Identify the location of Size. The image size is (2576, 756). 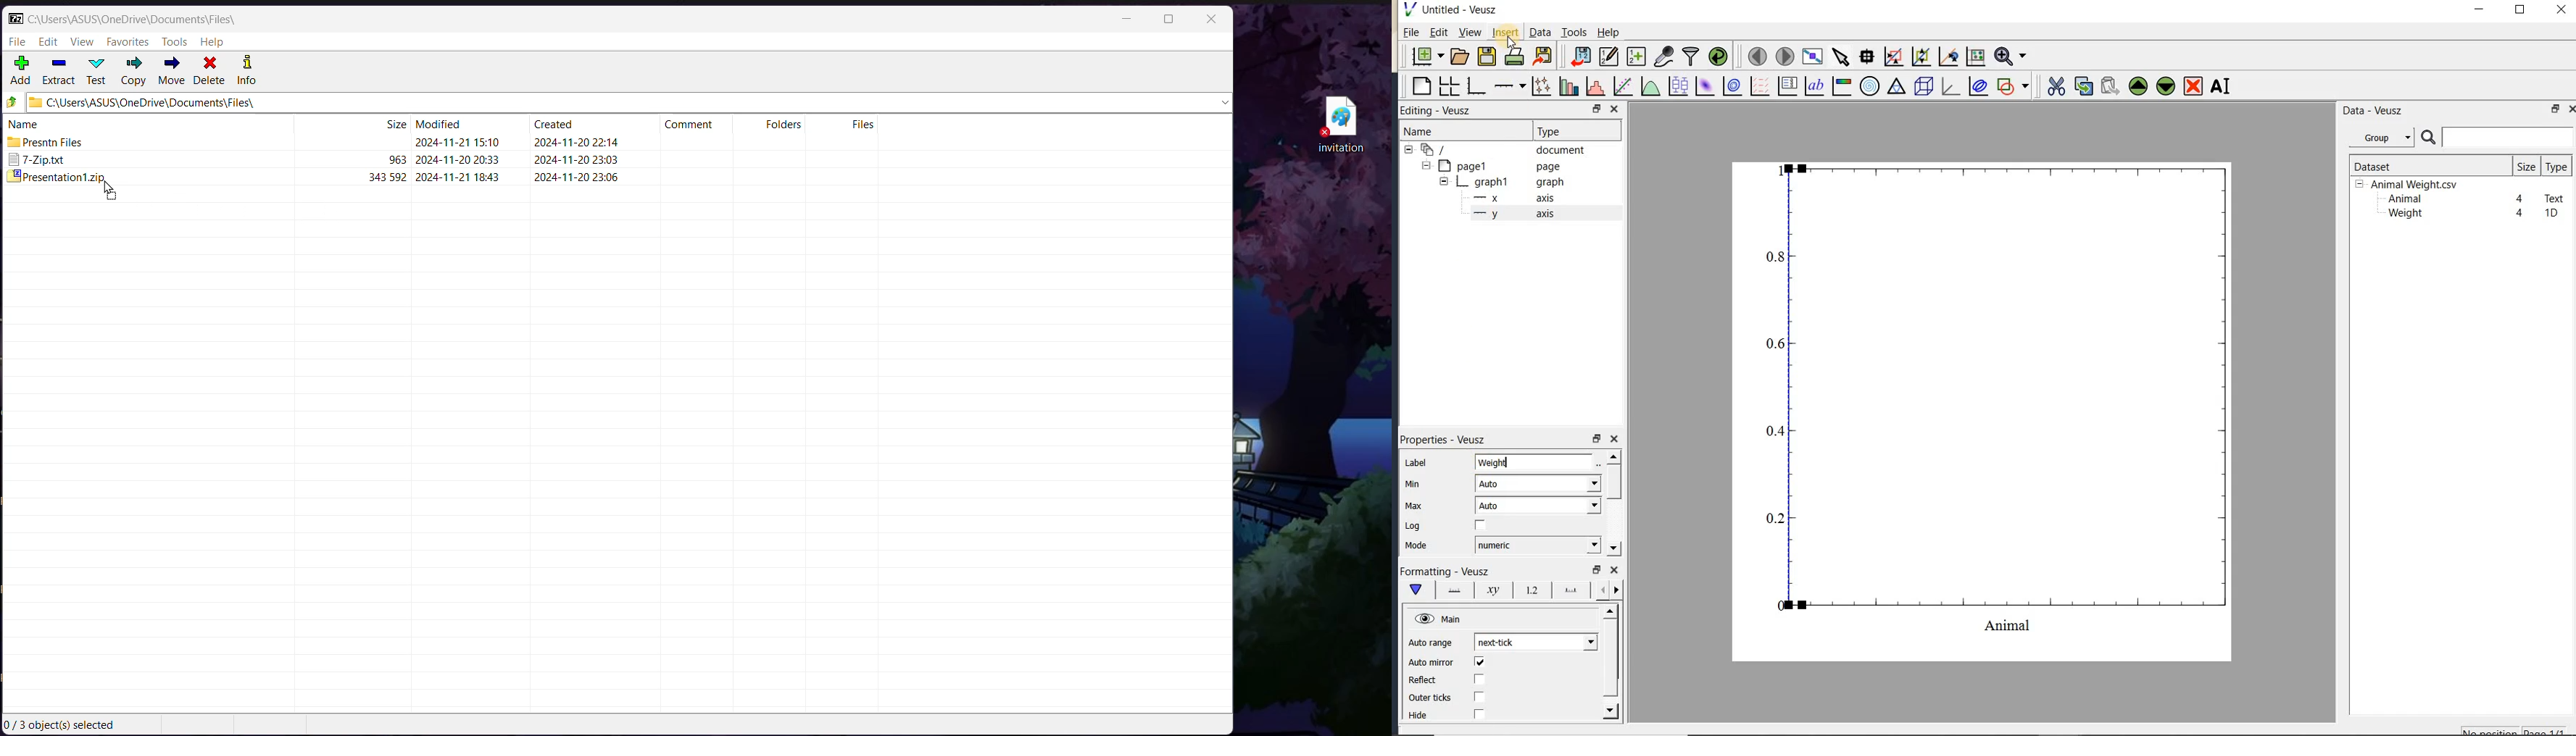
(396, 122).